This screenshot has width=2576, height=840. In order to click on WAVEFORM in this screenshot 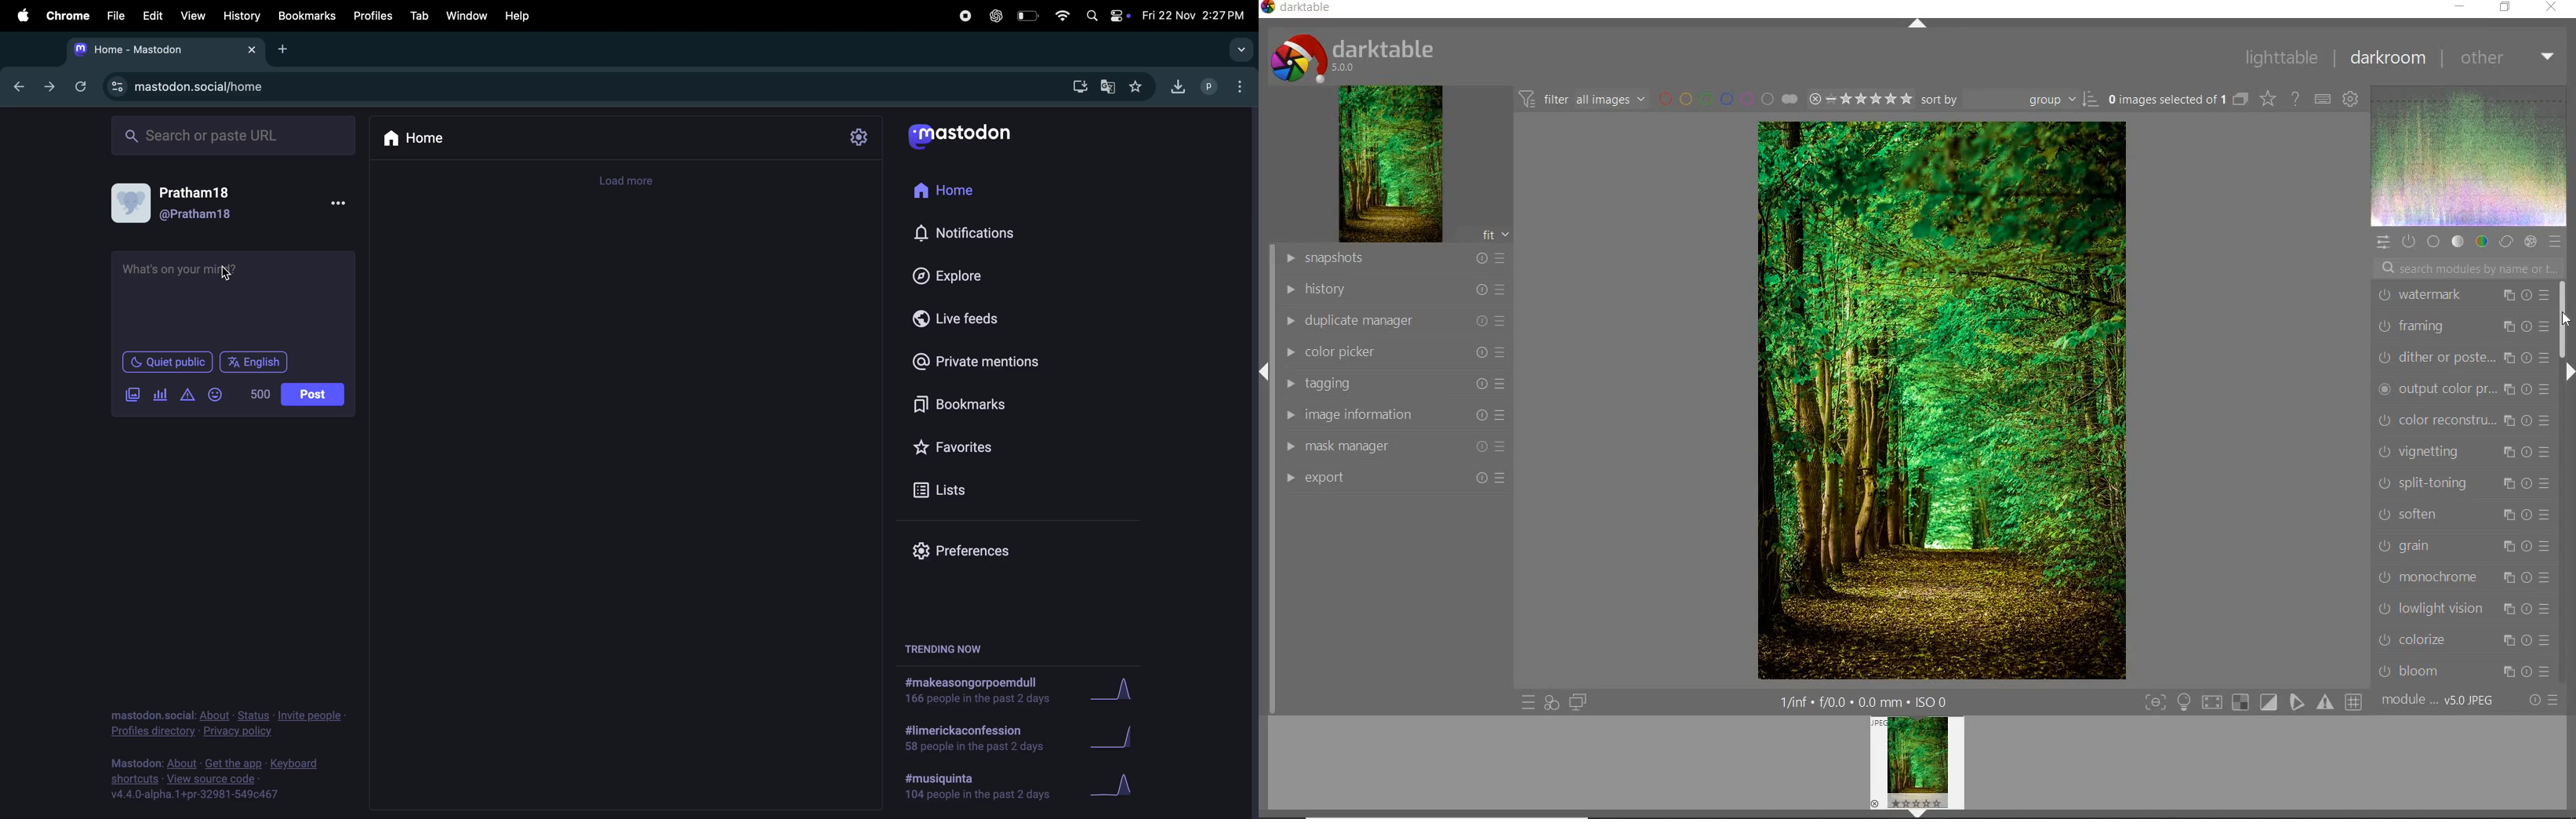, I will do `click(2469, 156)`.